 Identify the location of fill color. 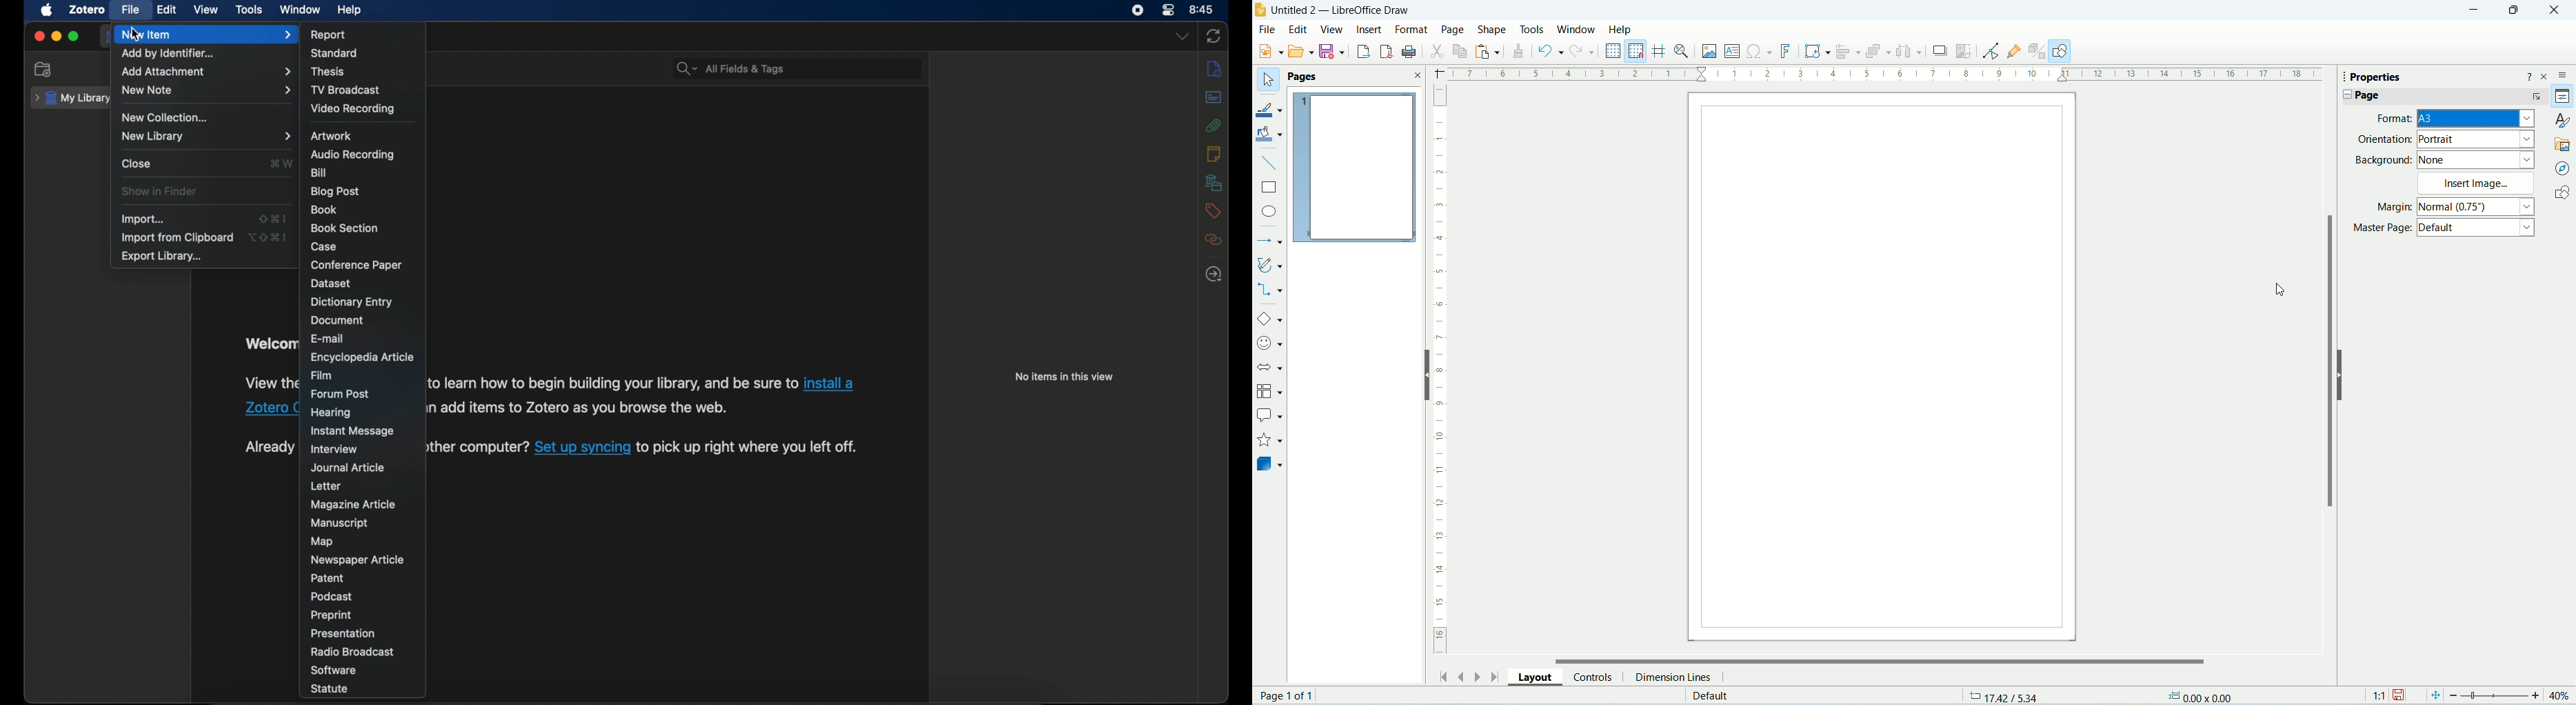
(1270, 133).